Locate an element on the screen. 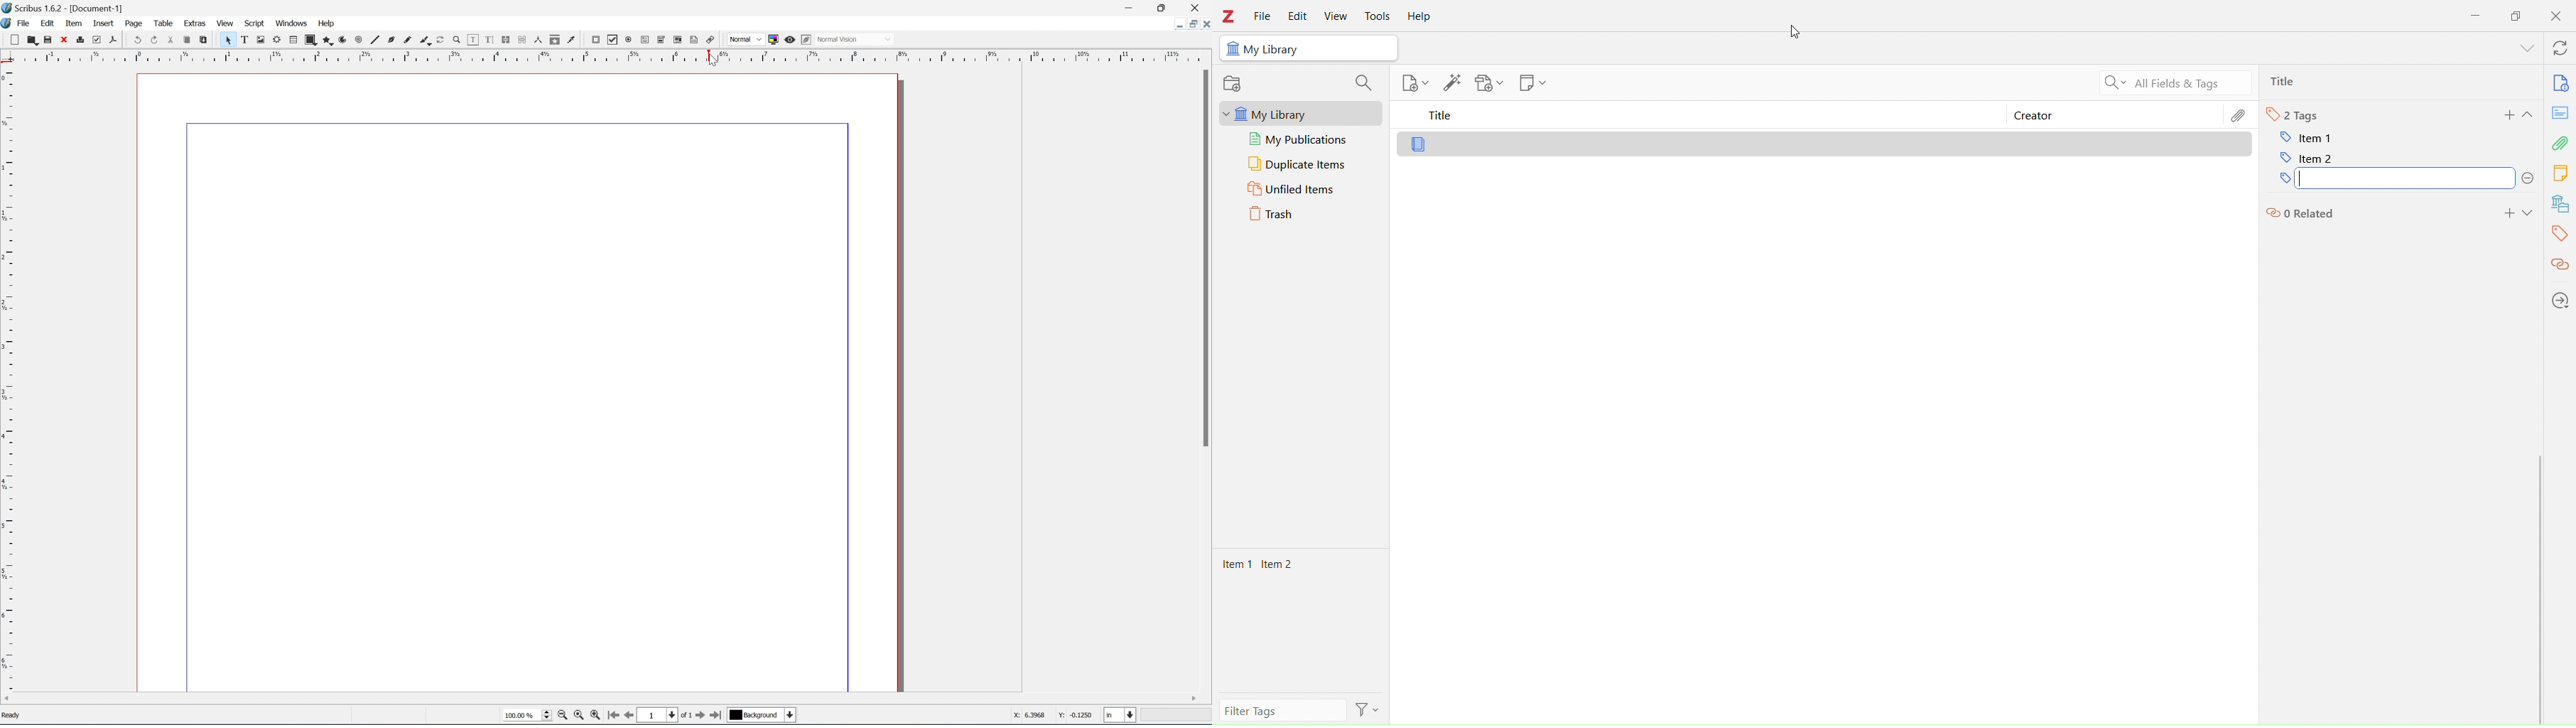 The width and height of the screenshot is (2576, 728). line is located at coordinates (376, 40).